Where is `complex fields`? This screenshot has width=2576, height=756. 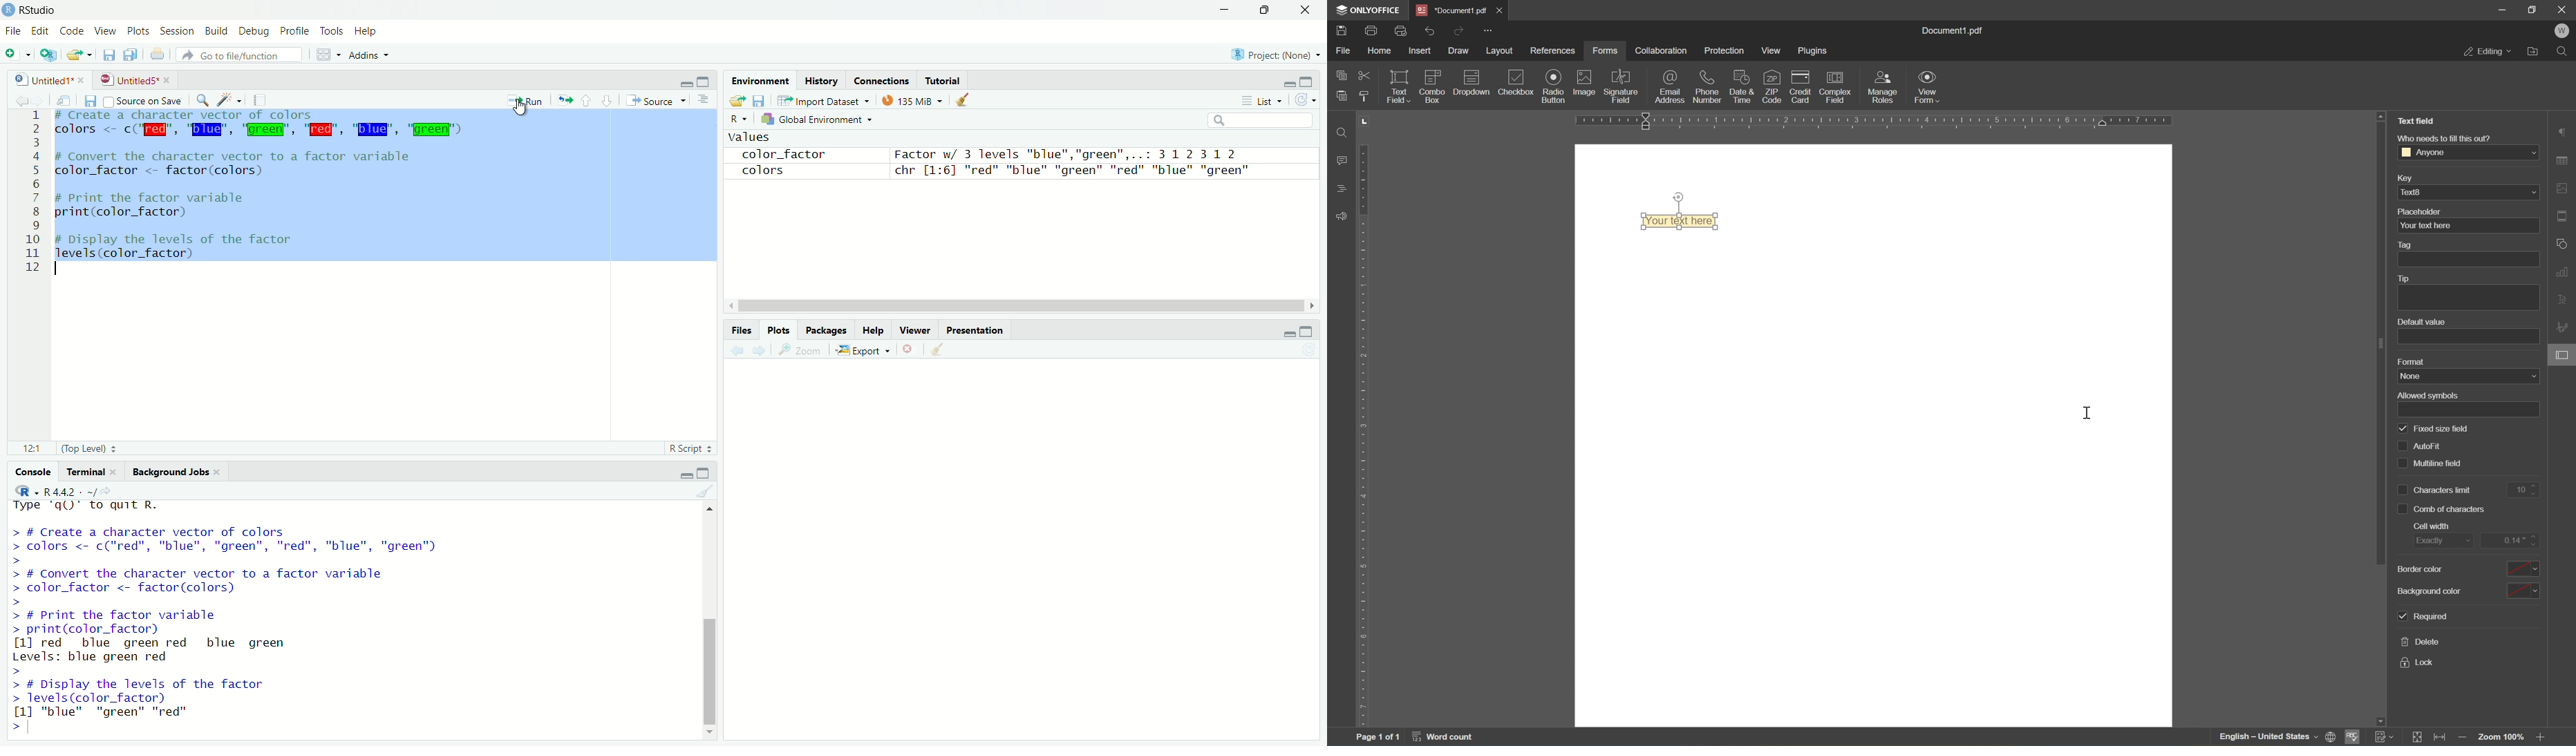
complex fields is located at coordinates (1835, 88).